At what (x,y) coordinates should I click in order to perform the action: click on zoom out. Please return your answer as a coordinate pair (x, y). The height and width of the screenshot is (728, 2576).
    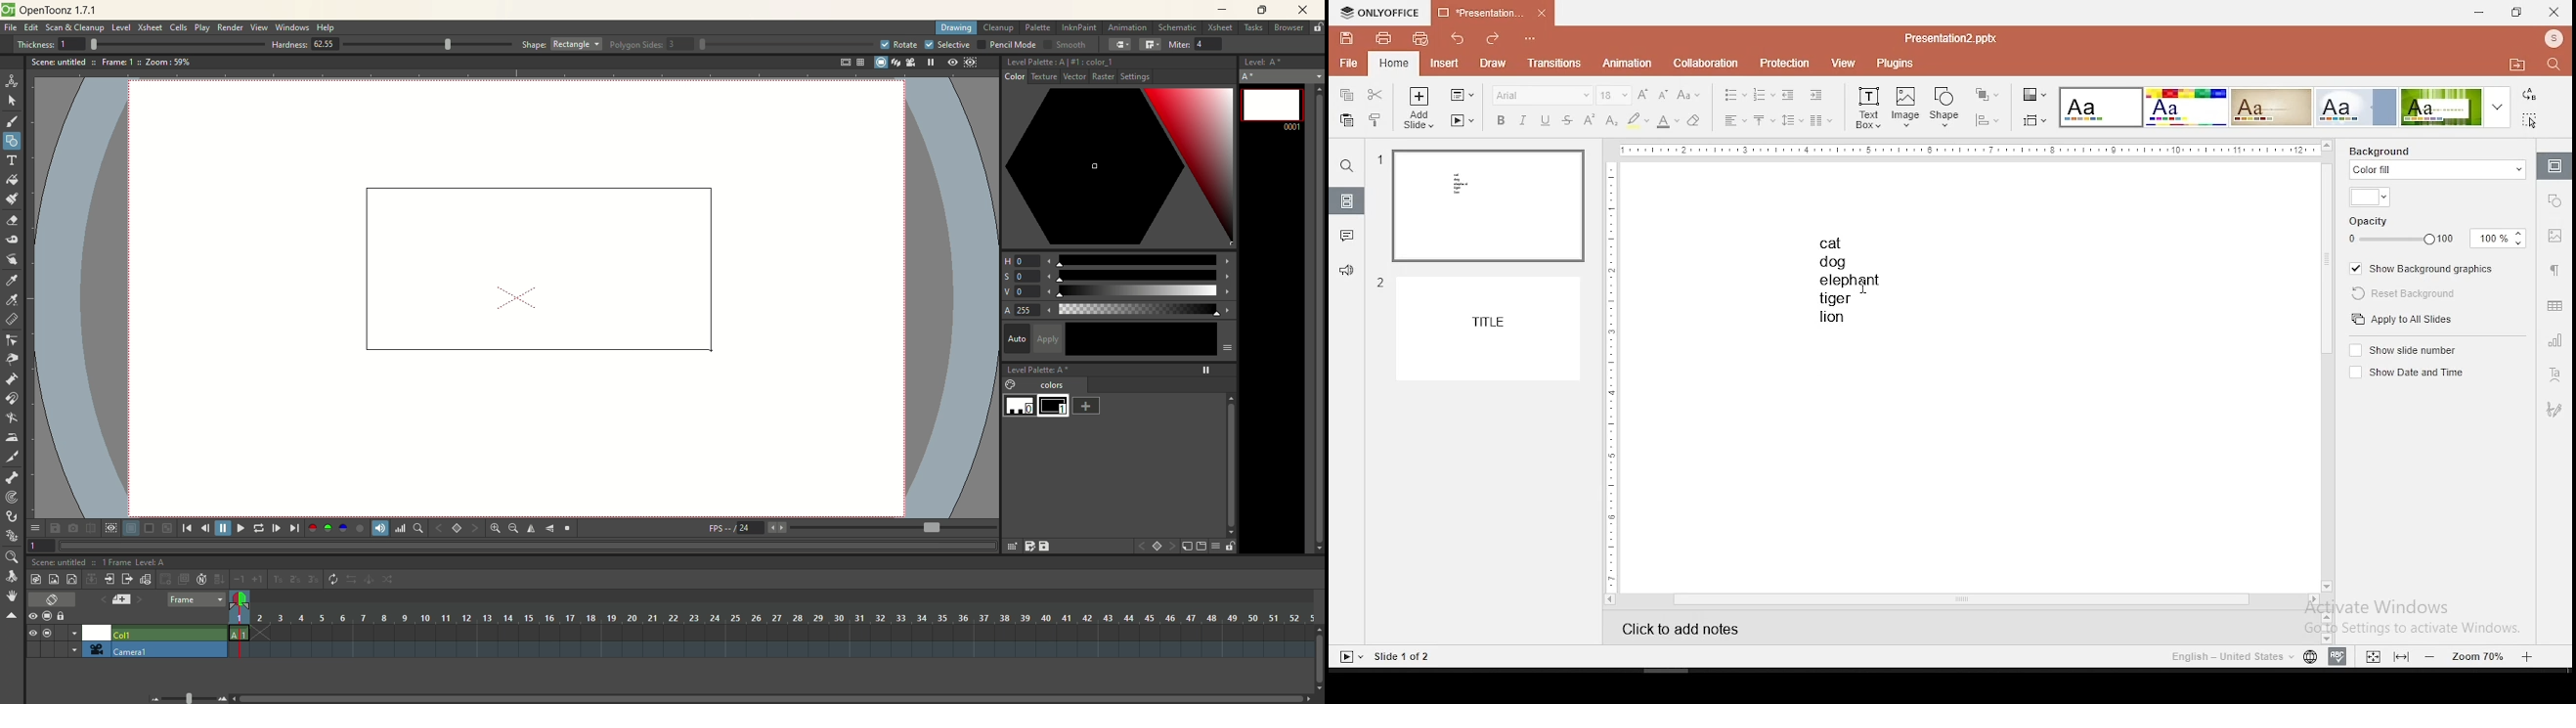
    Looking at the image, I should click on (513, 529).